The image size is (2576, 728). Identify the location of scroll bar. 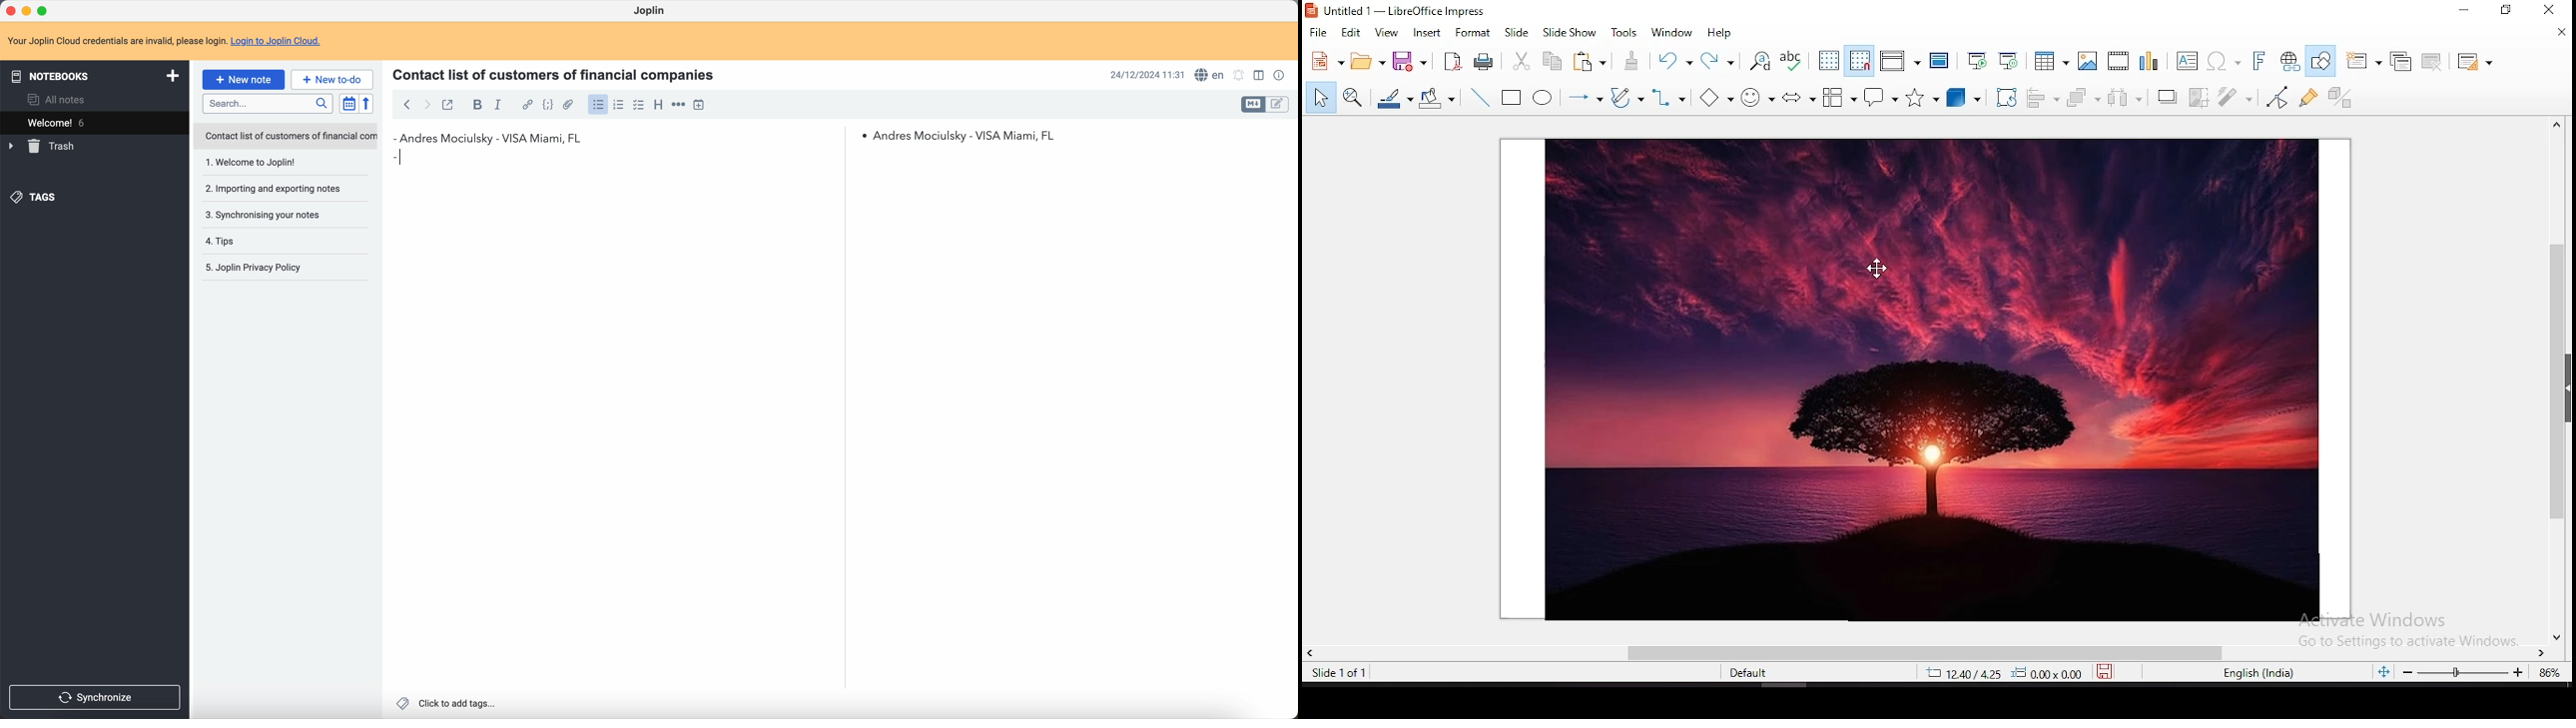
(2563, 379).